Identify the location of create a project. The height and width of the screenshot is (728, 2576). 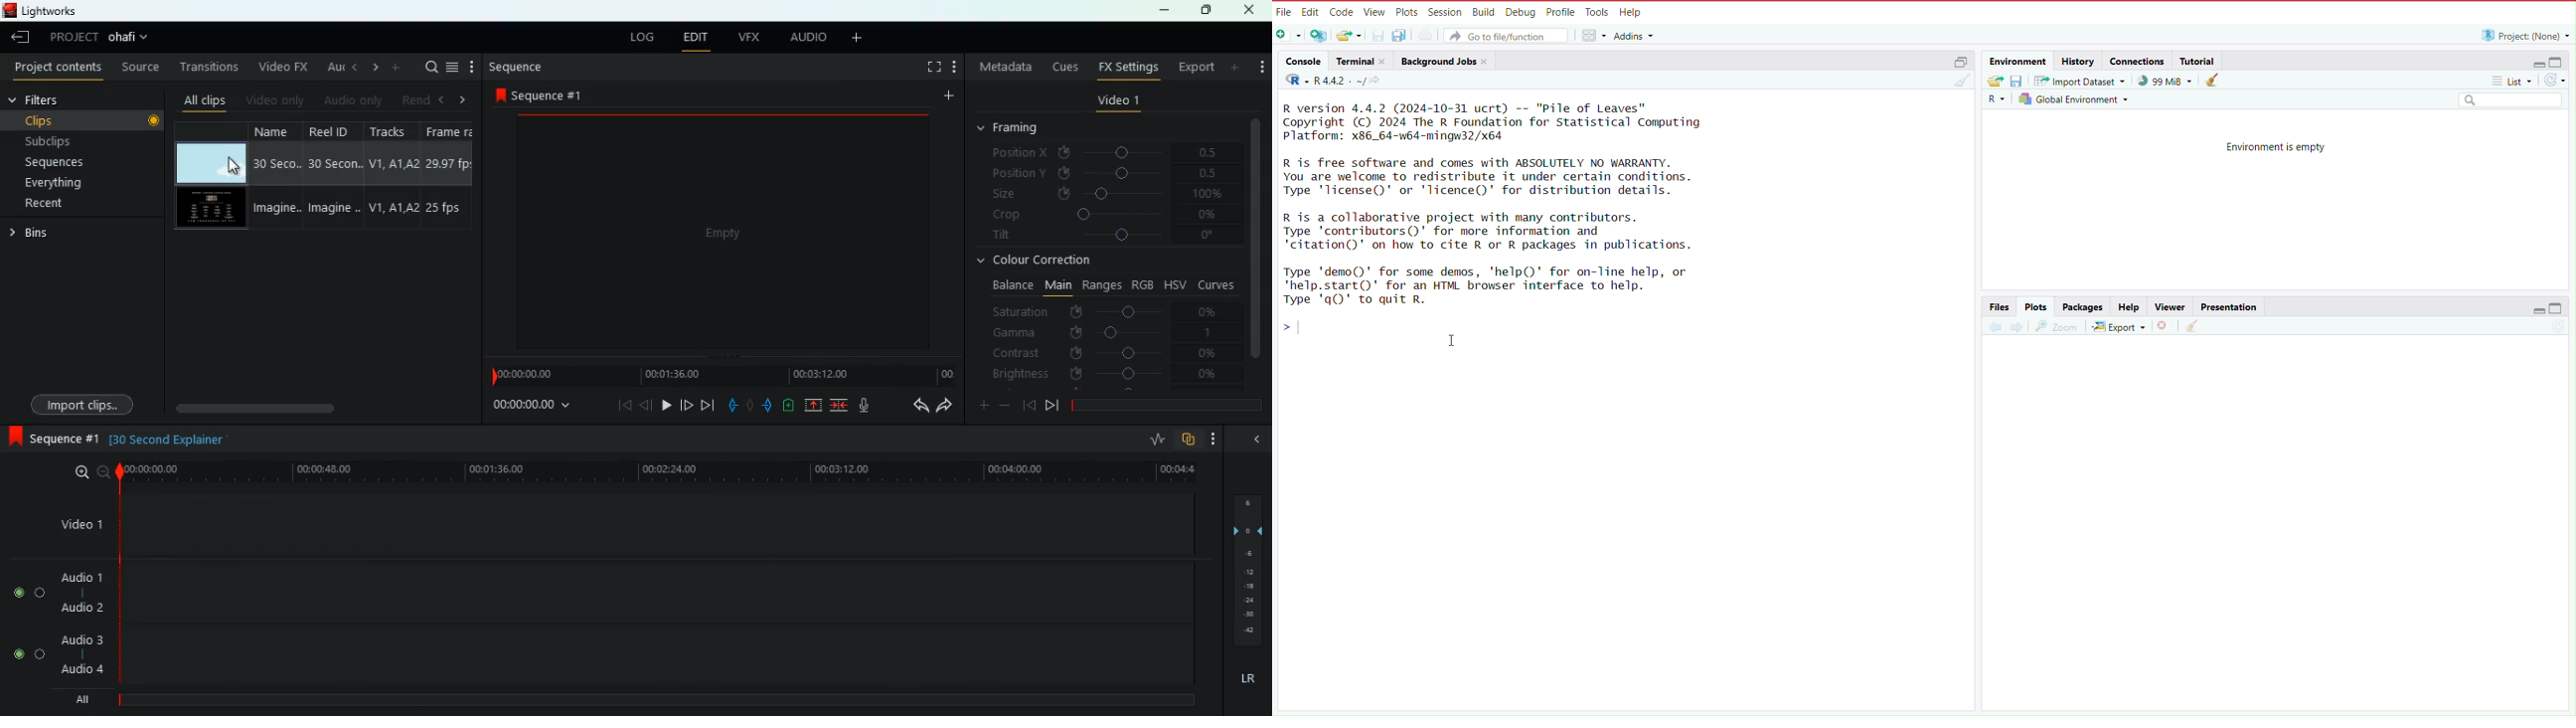
(1317, 34).